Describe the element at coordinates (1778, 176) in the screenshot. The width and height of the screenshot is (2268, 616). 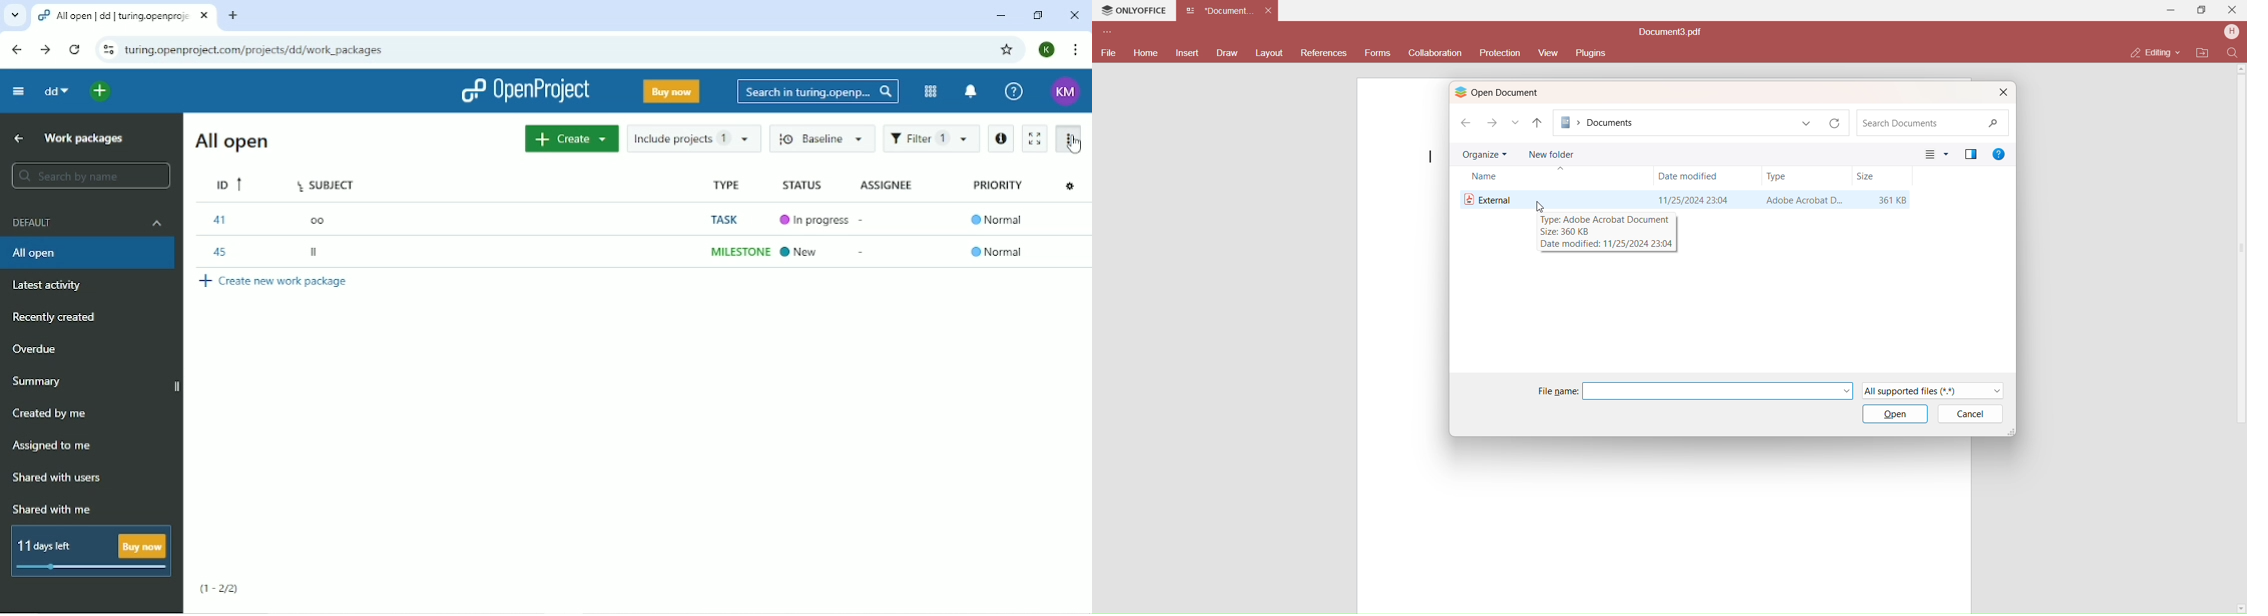
I see `Type` at that location.